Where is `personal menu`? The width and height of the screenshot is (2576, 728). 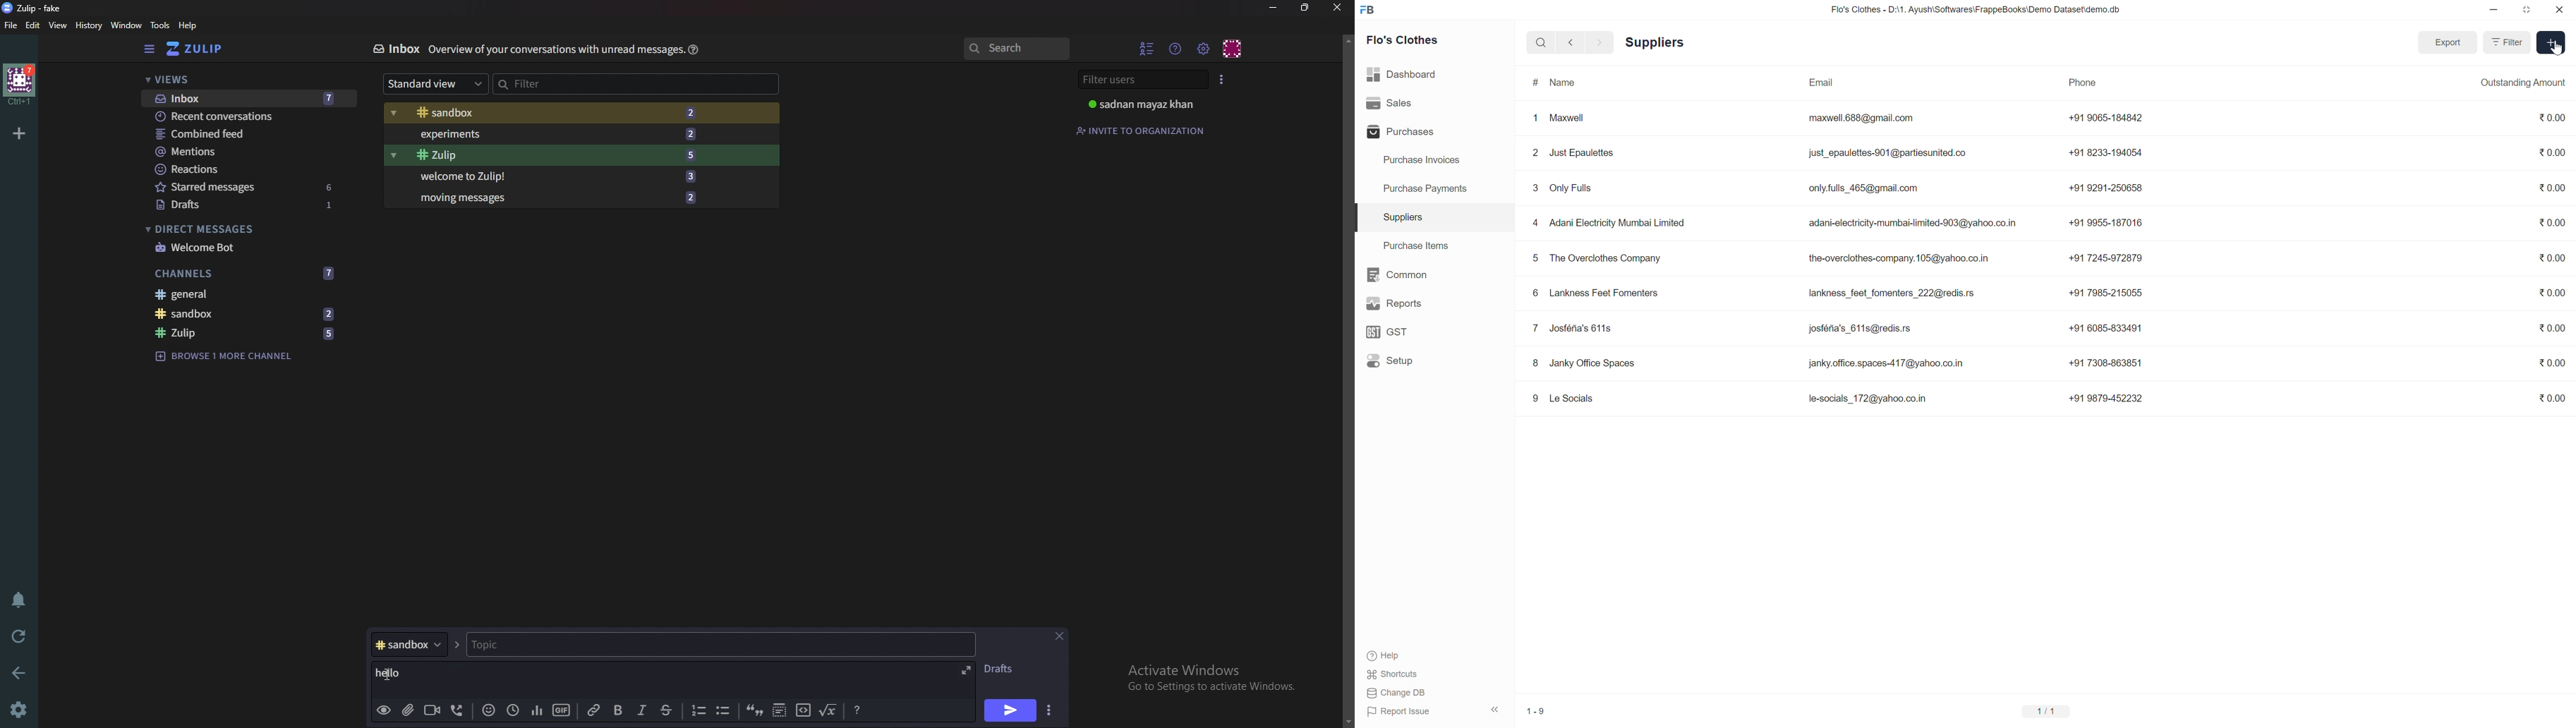
personal menu is located at coordinates (1233, 47).